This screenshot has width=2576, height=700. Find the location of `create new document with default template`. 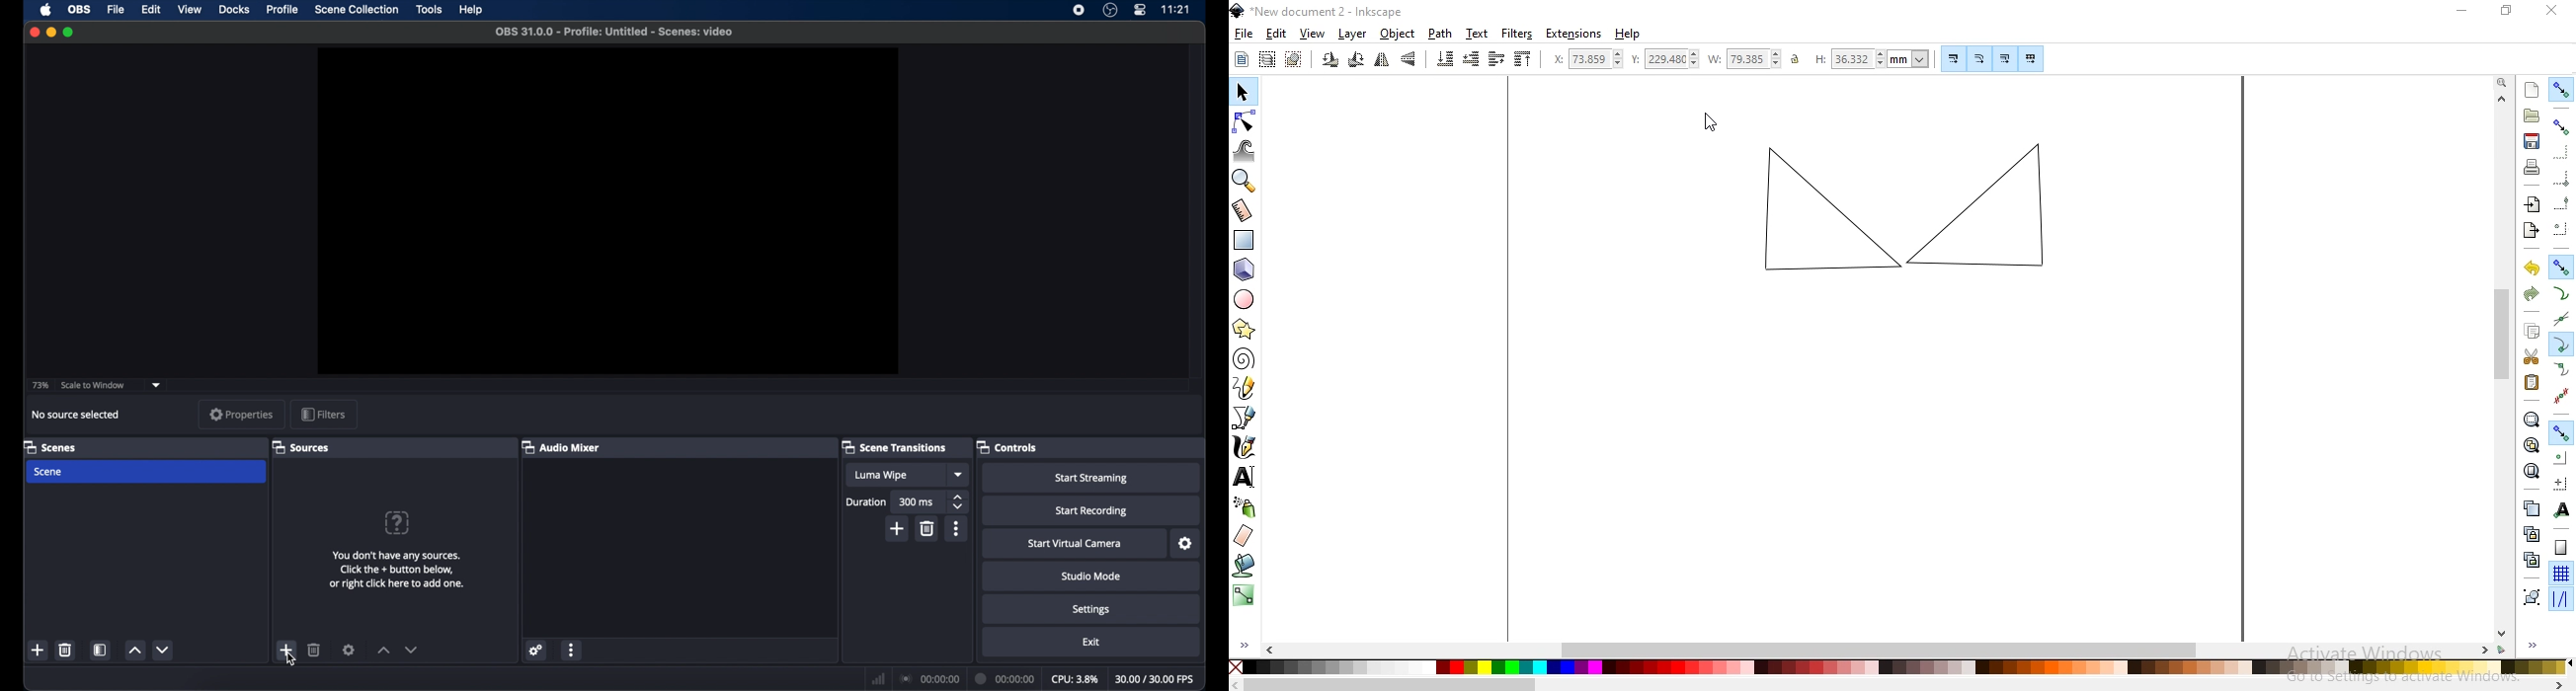

create new document with default template is located at coordinates (2533, 90).